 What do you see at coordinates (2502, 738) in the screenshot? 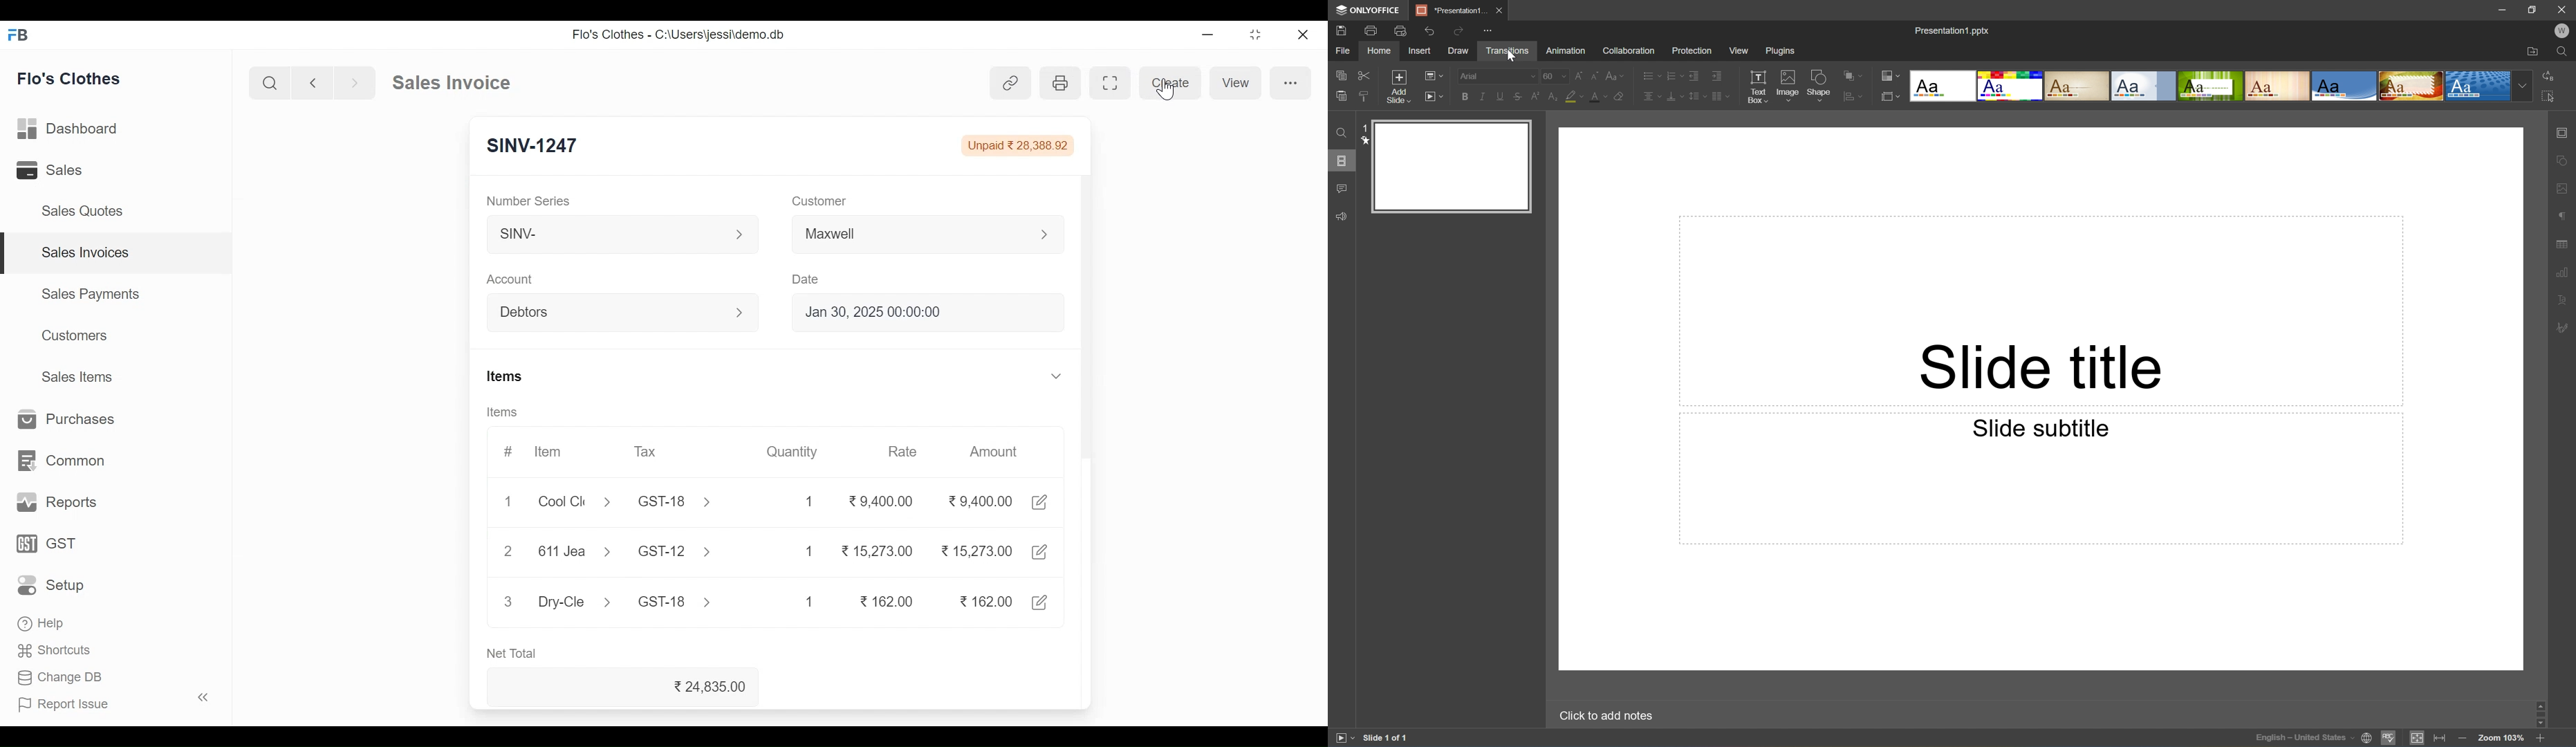
I see `Zoom 103%` at bounding box center [2502, 738].